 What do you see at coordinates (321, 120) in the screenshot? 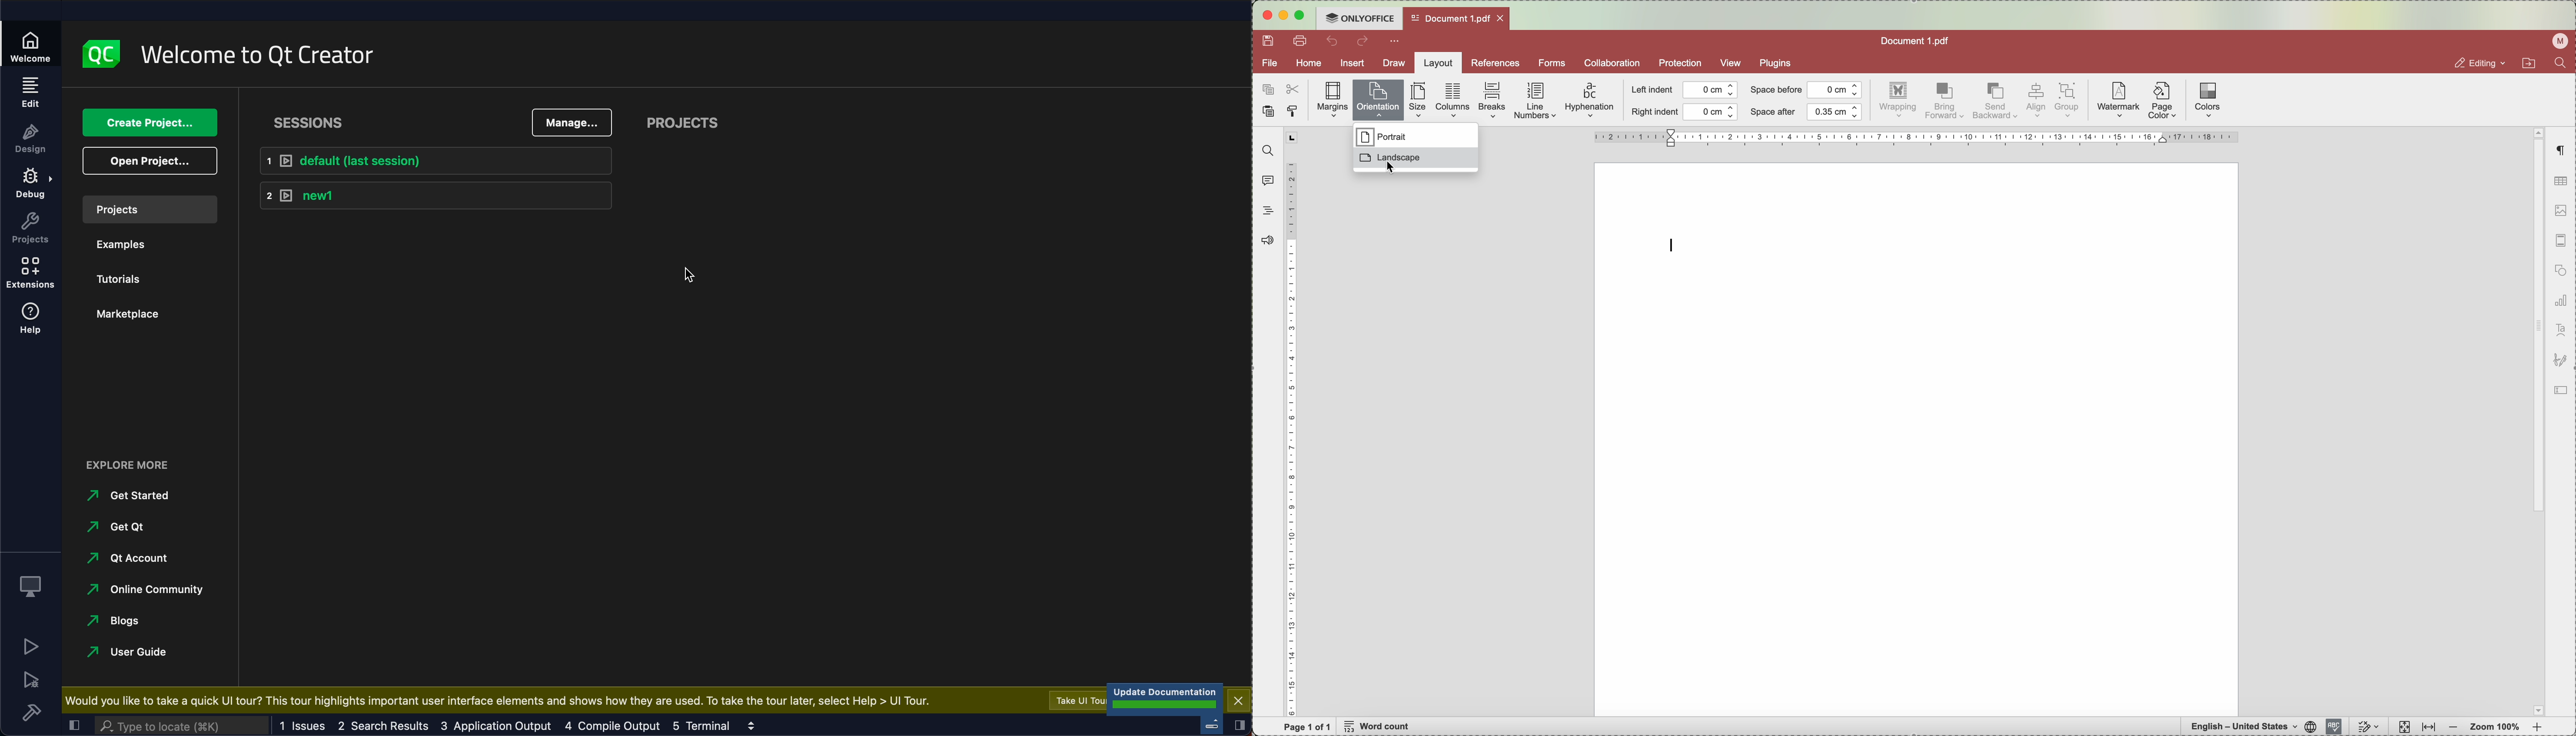
I see `sessions` at bounding box center [321, 120].